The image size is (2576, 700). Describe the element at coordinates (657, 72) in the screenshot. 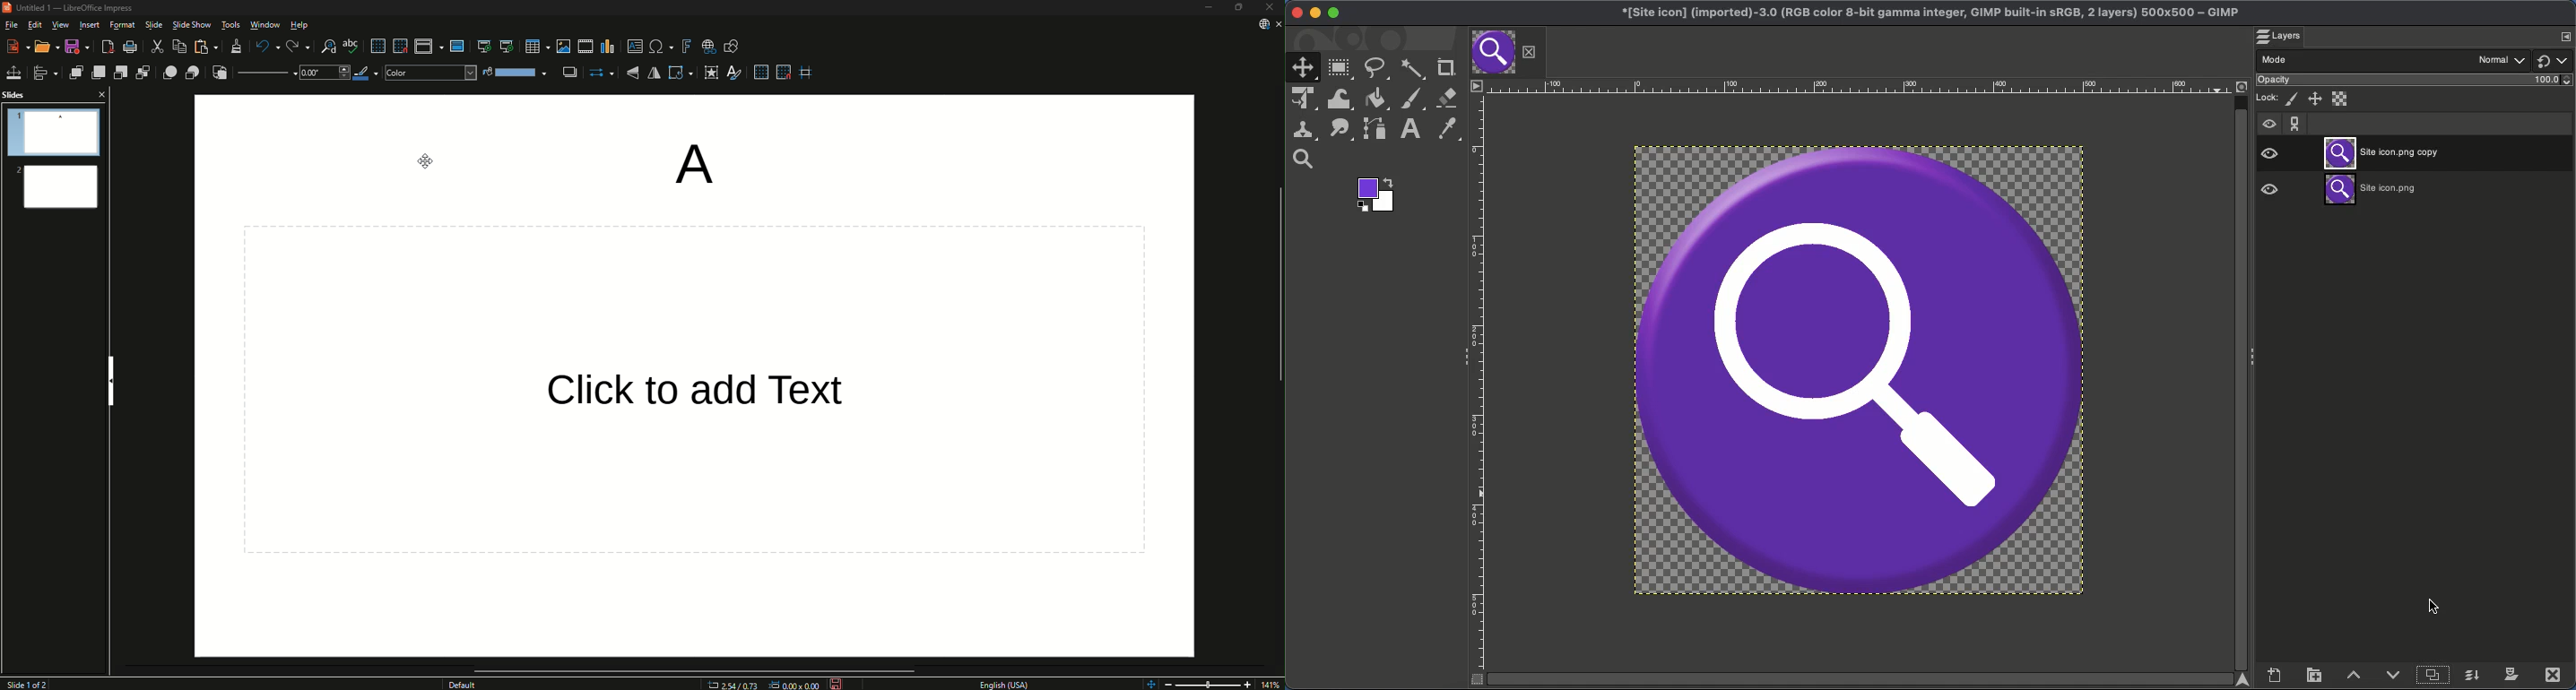

I see `Horizontally` at that location.